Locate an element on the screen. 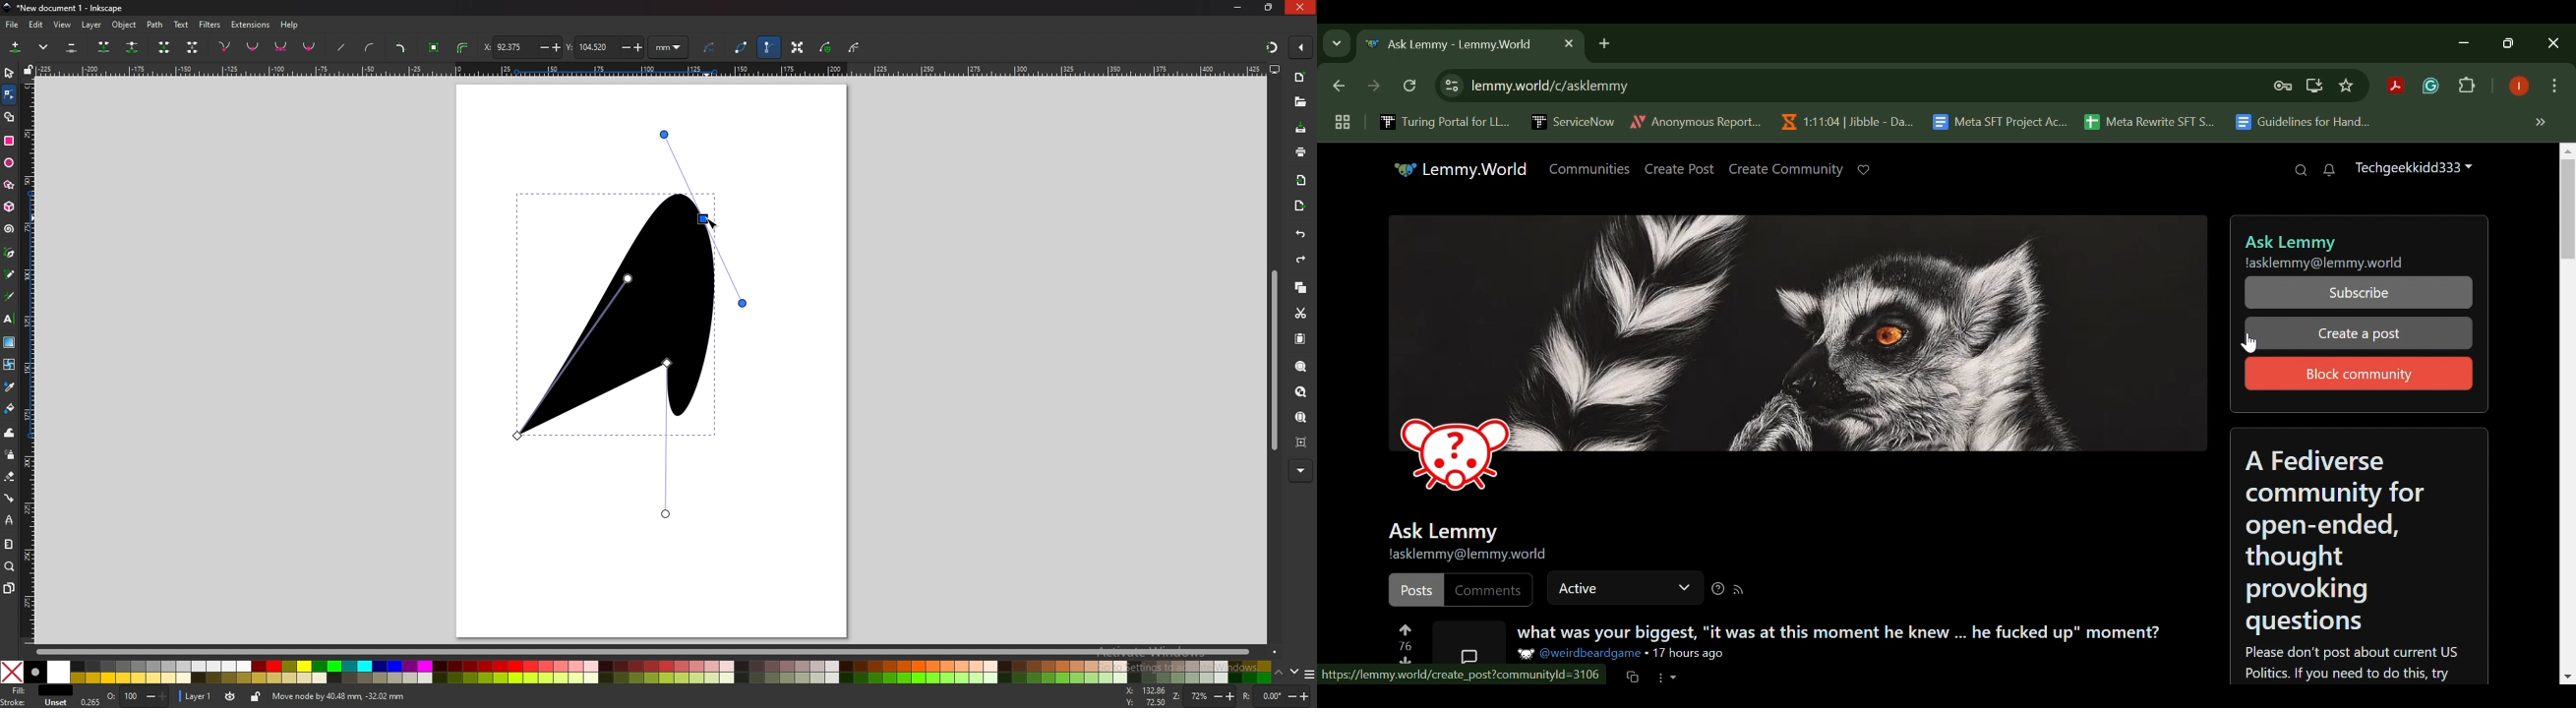  Meta Rewrite SFT S... is located at coordinates (2150, 123).